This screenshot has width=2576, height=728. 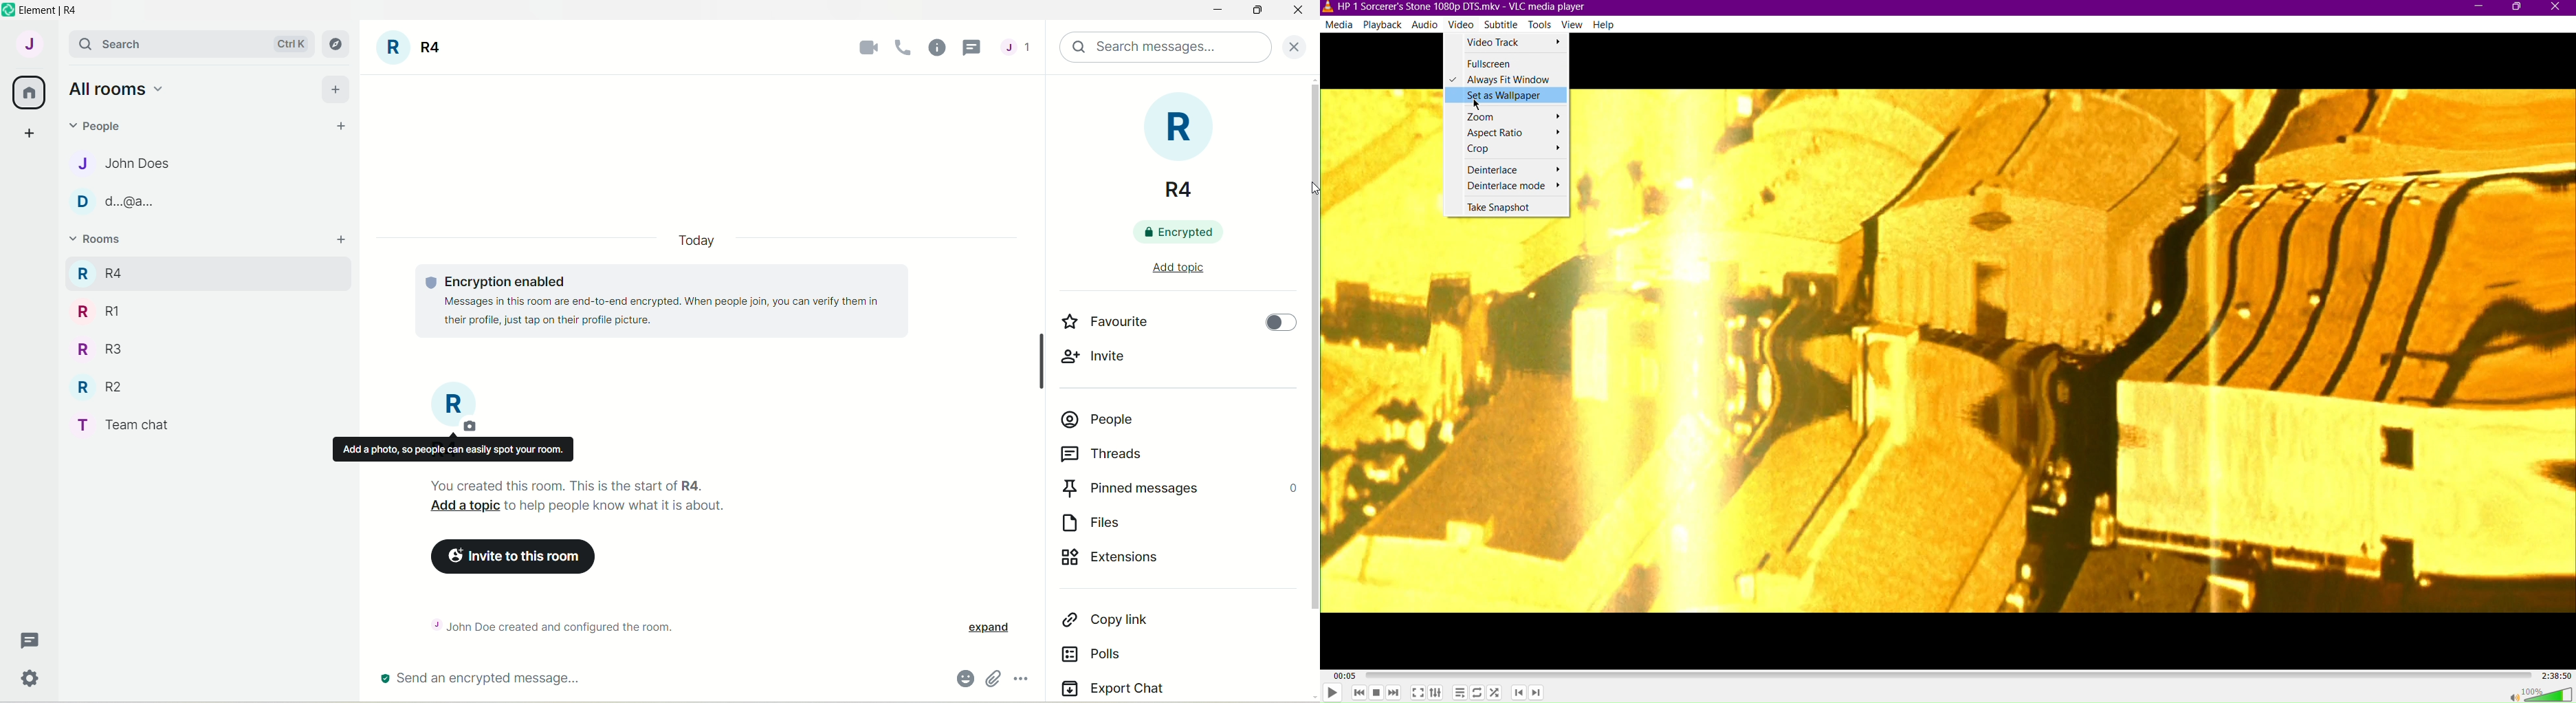 What do you see at coordinates (622, 497) in the screenshot?
I see `You created this room. This is the start of R4.
Add a topic to help people know what it is about.` at bounding box center [622, 497].